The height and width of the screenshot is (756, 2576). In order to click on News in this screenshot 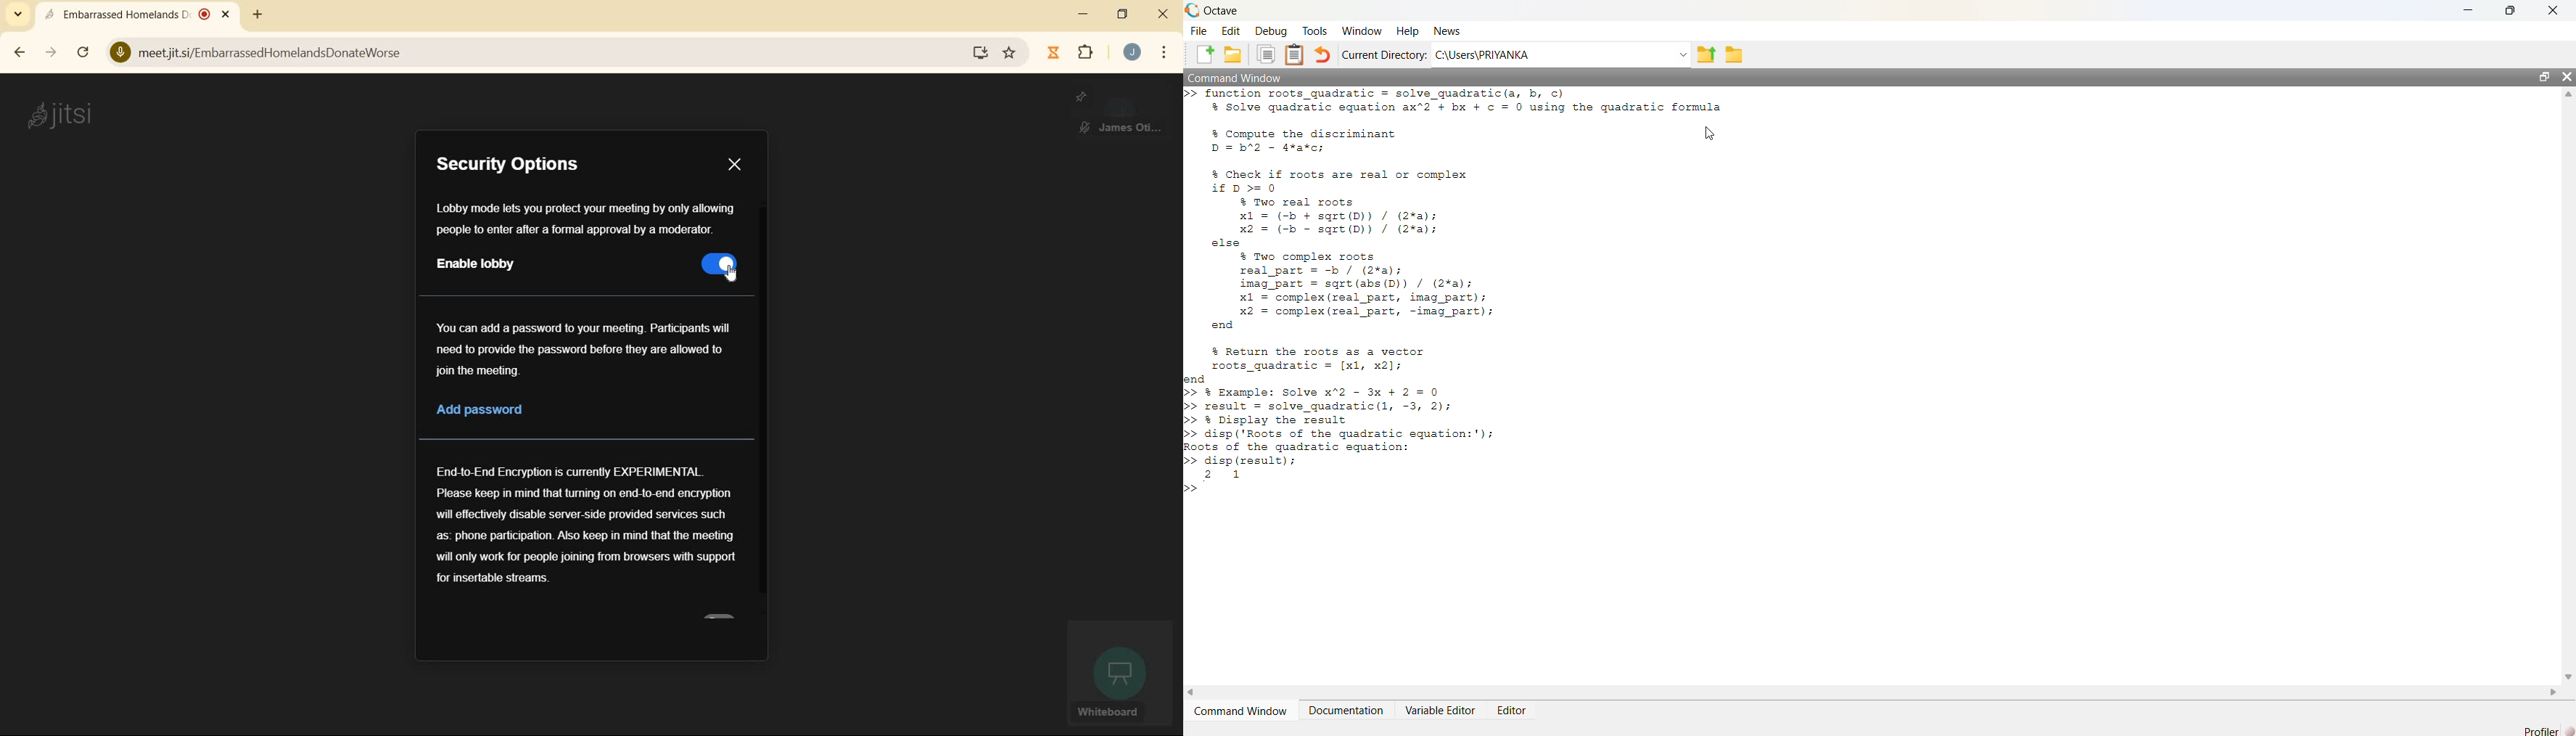, I will do `click(1449, 30)`.